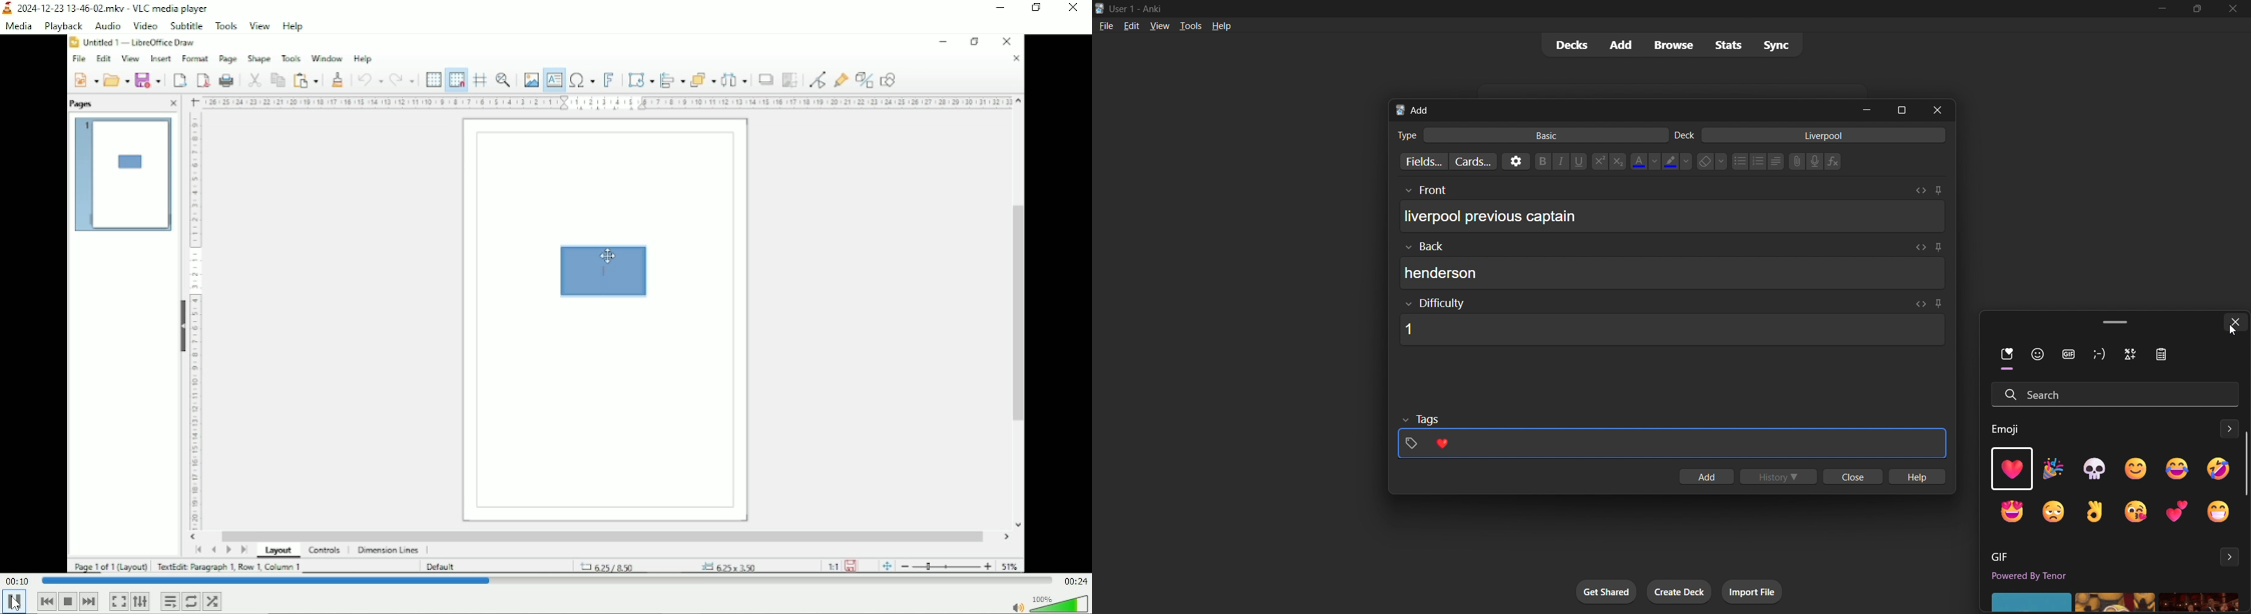  What do you see at coordinates (1902, 109) in the screenshot?
I see `maximize` at bounding box center [1902, 109].